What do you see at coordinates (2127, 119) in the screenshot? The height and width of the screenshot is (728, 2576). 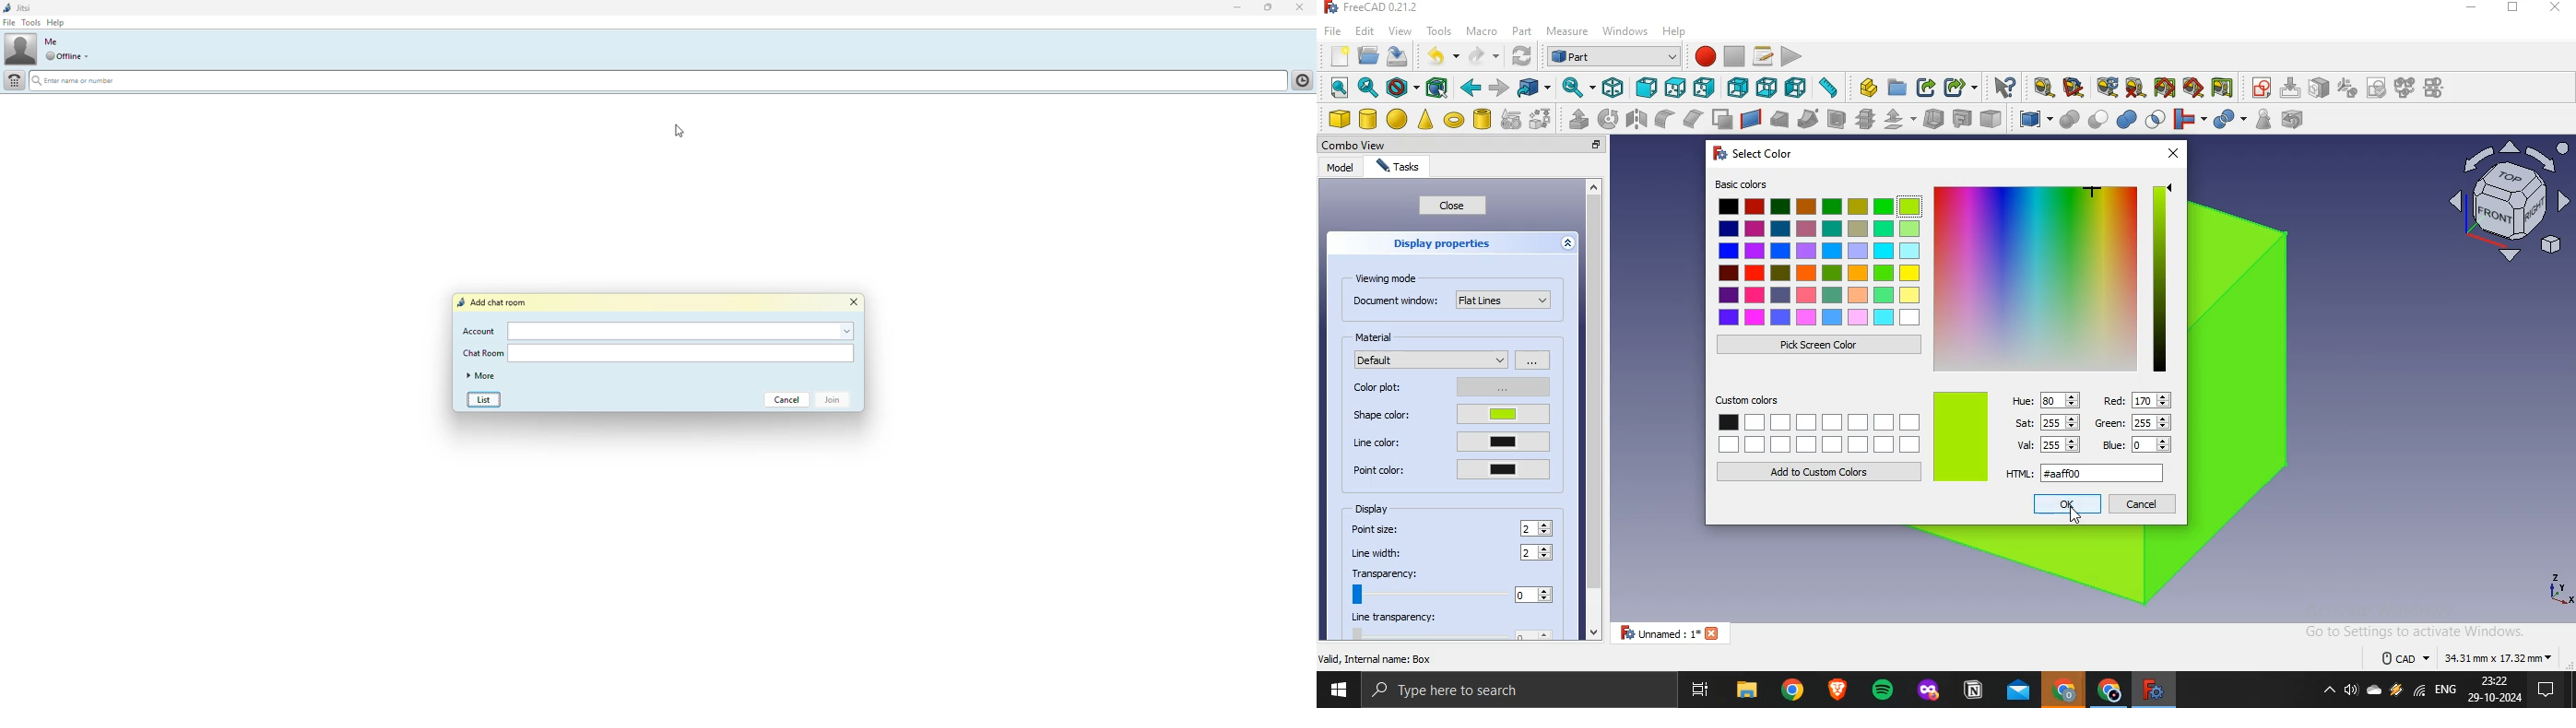 I see `union` at bounding box center [2127, 119].